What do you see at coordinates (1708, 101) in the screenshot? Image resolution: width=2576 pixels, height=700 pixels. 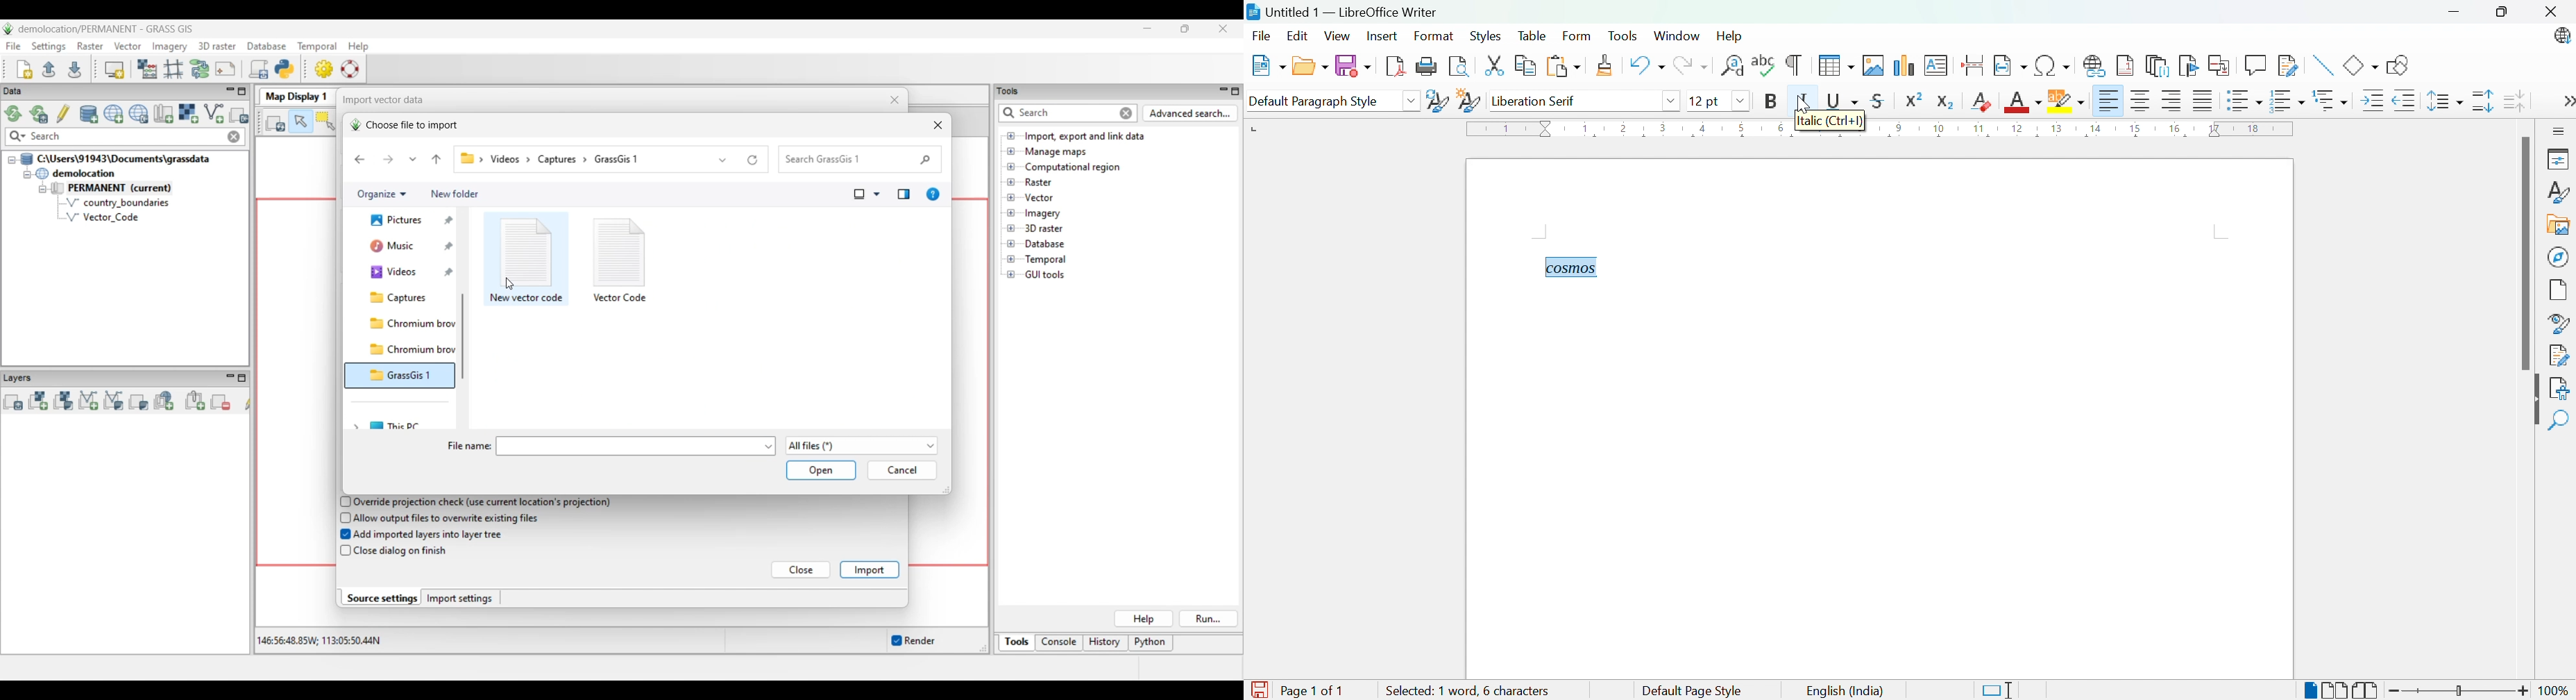 I see `12 pt` at bounding box center [1708, 101].